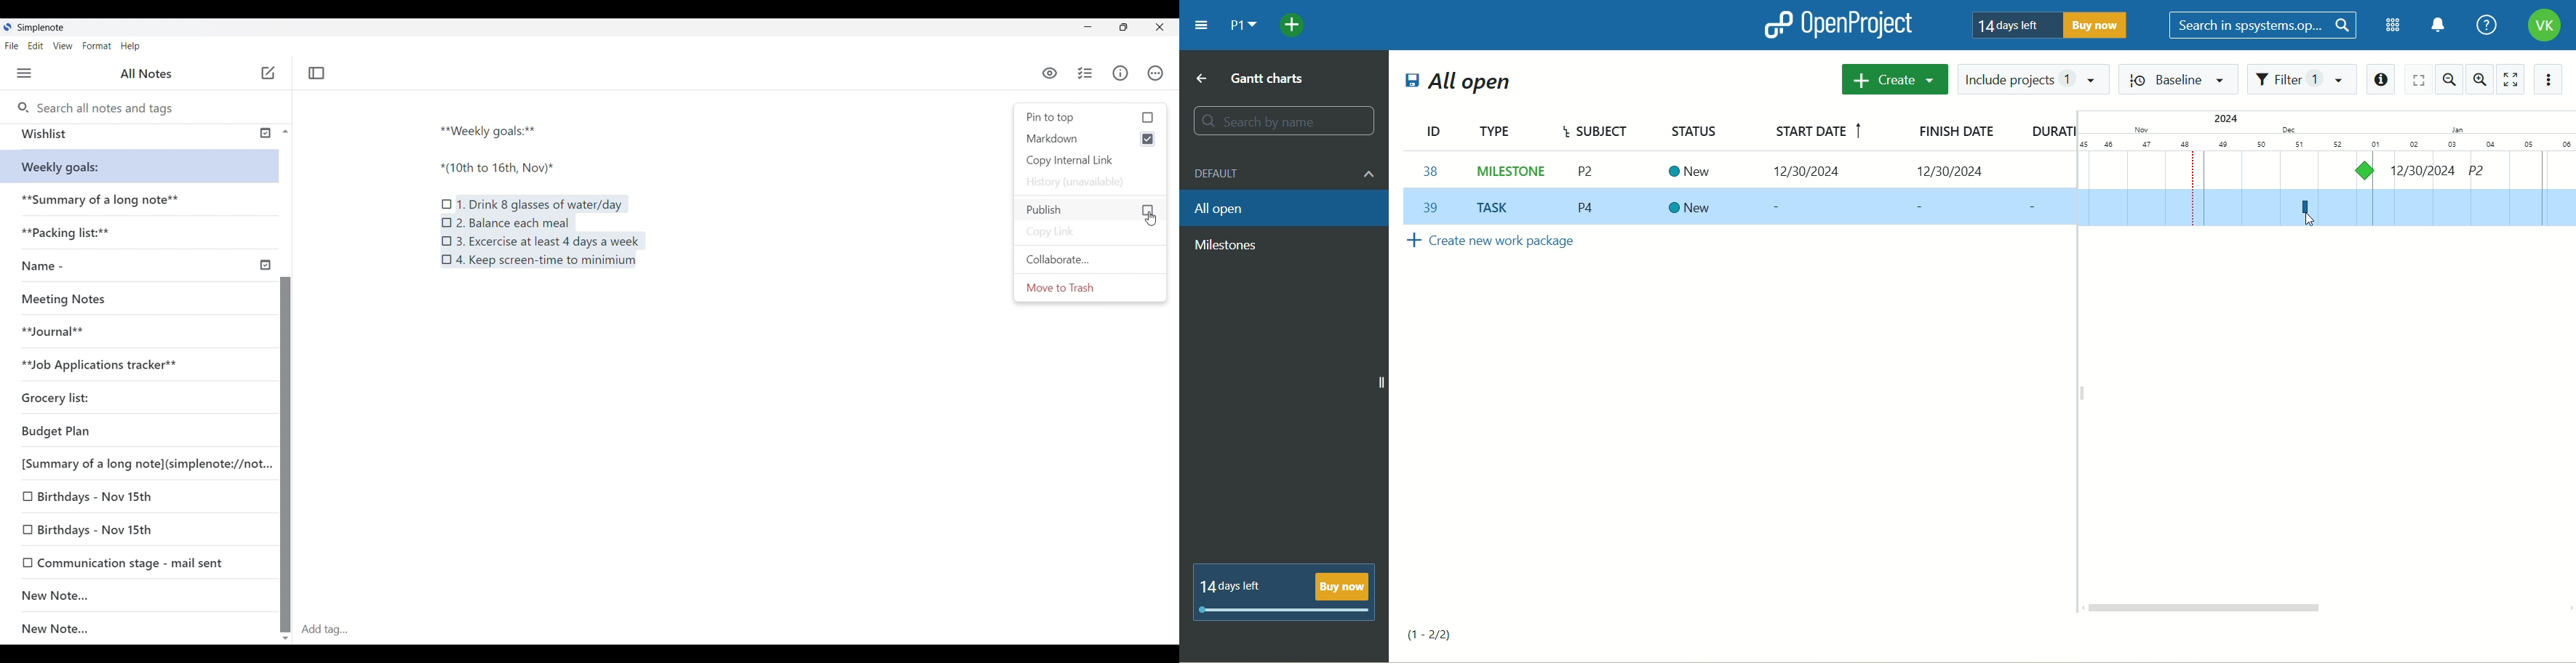 The height and width of the screenshot is (672, 2576). I want to click on screen, so click(2420, 79).